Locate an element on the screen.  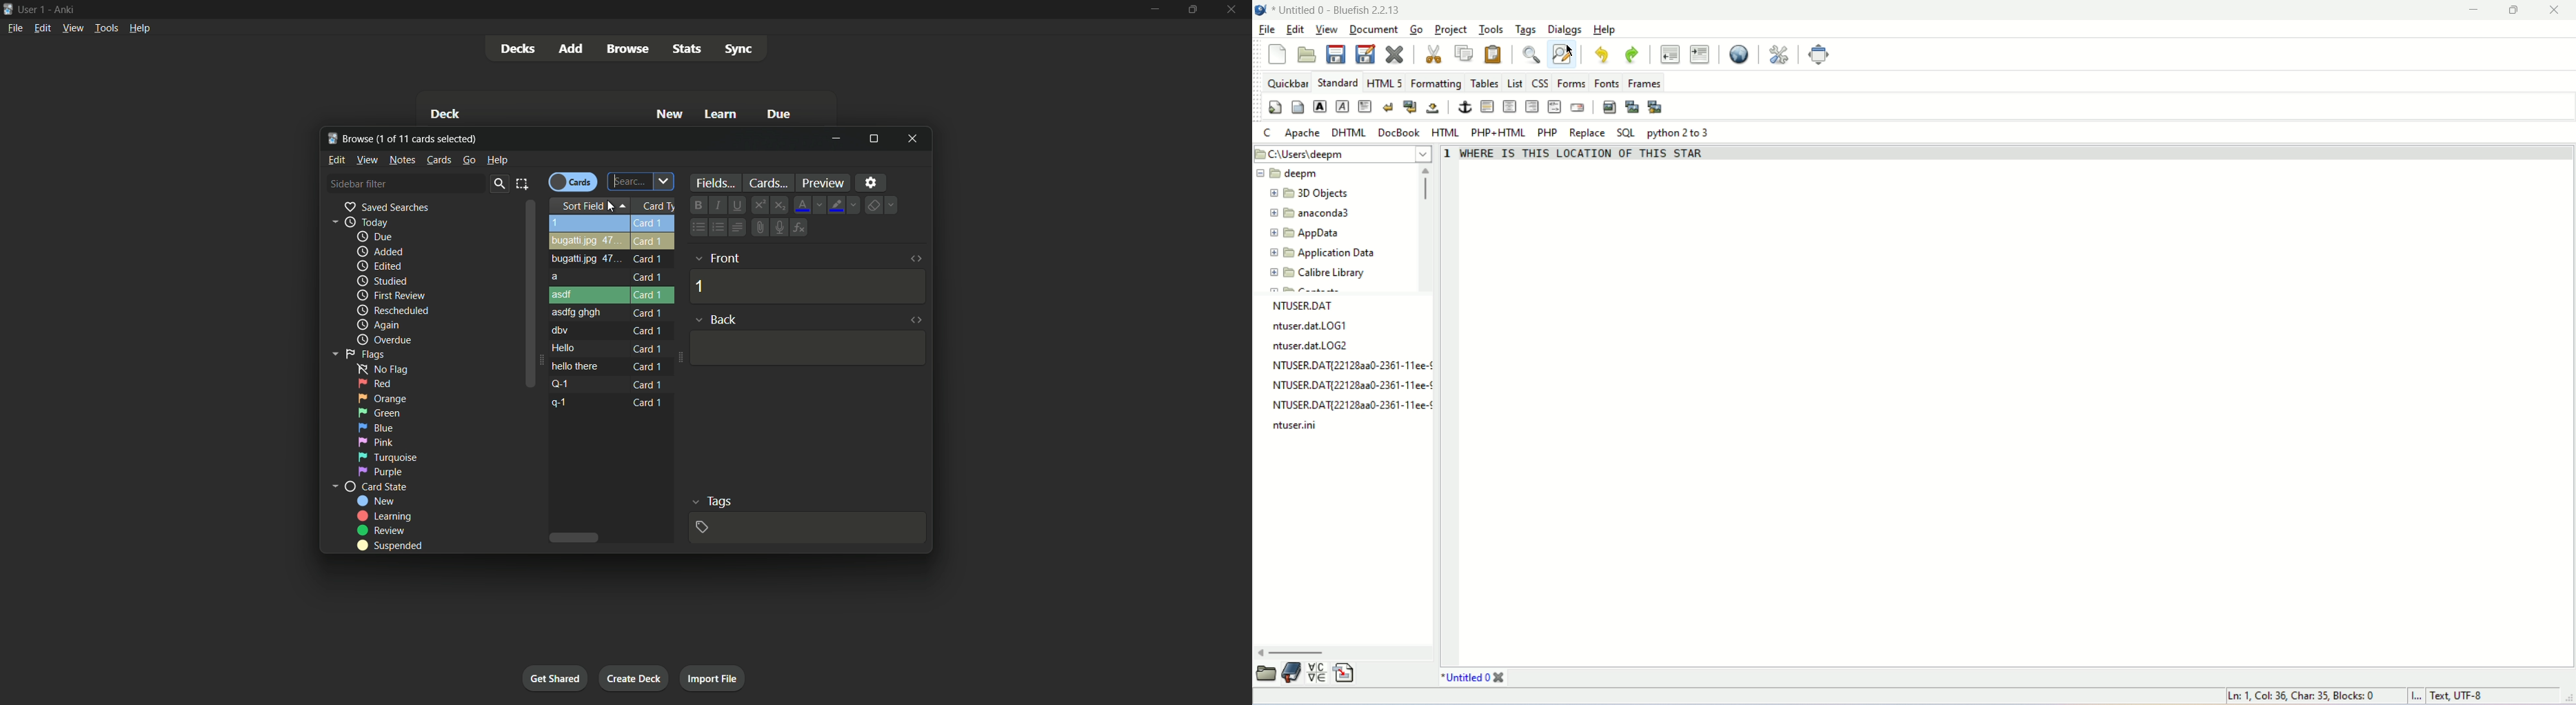
red is located at coordinates (375, 384).